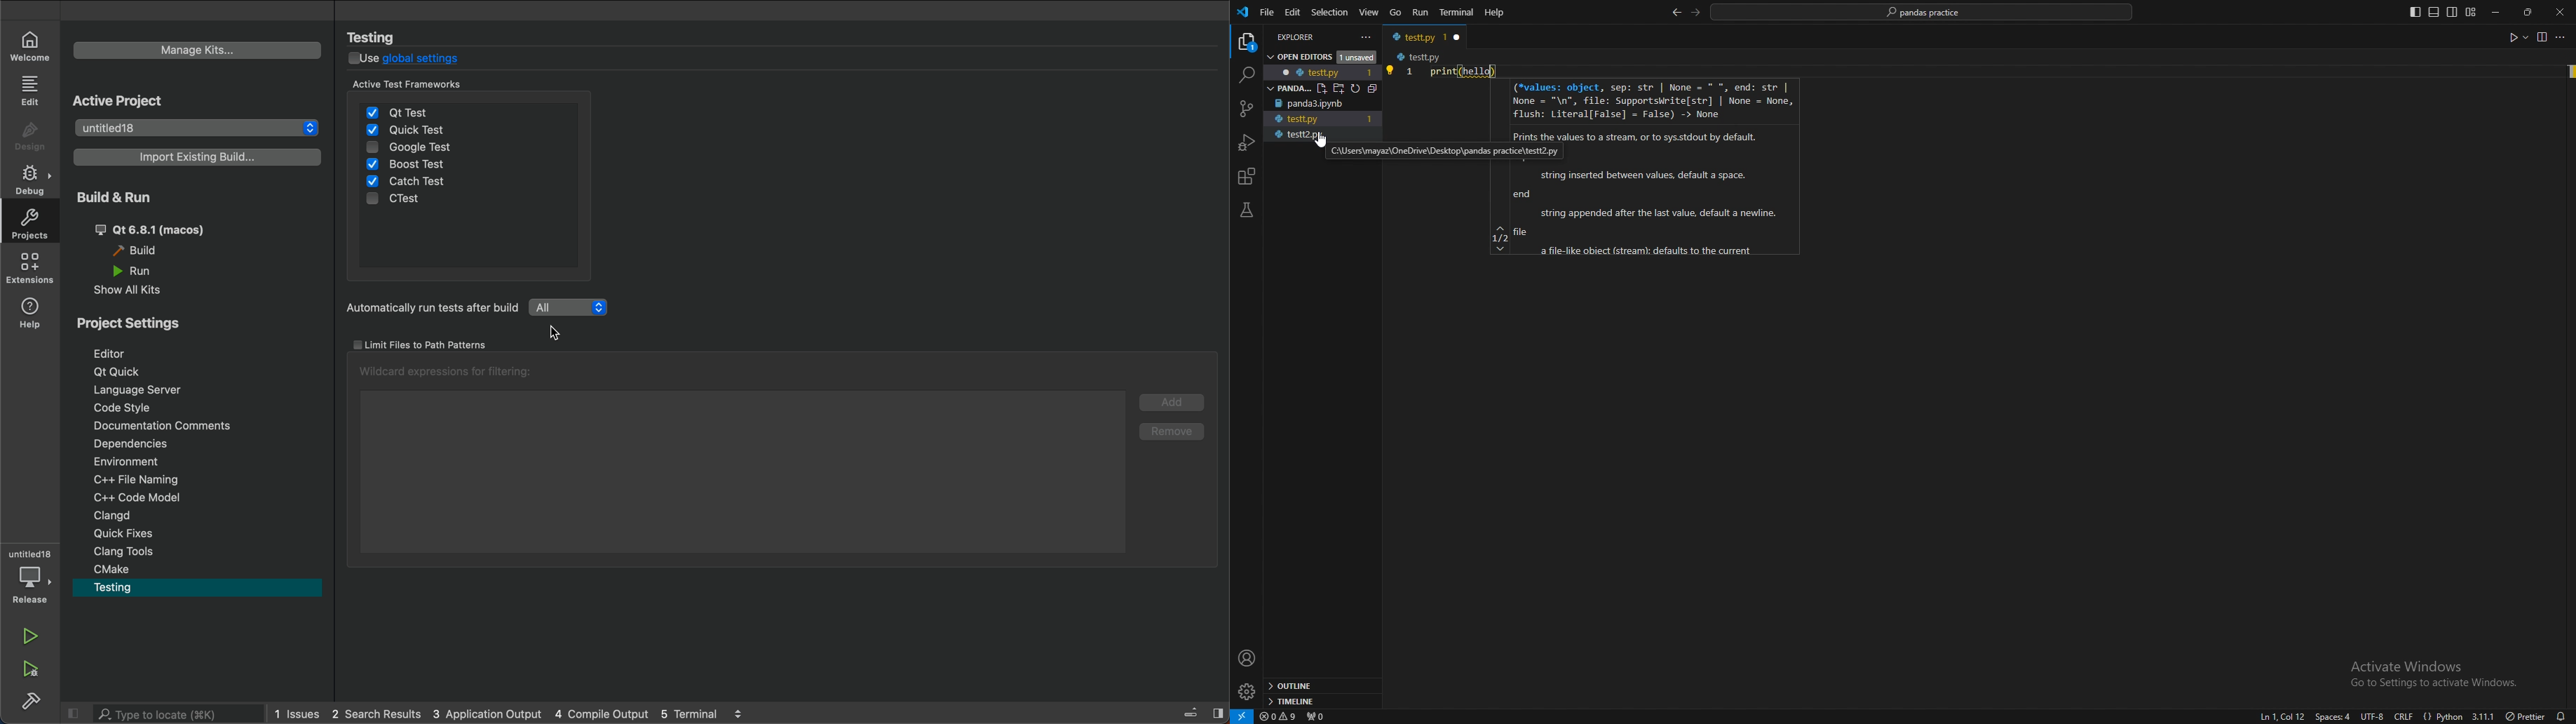 The height and width of the screenshot is (728, 2576). Describe the element at coordinates (29, 667) in the screenshot. I see `run and debug` at that location.